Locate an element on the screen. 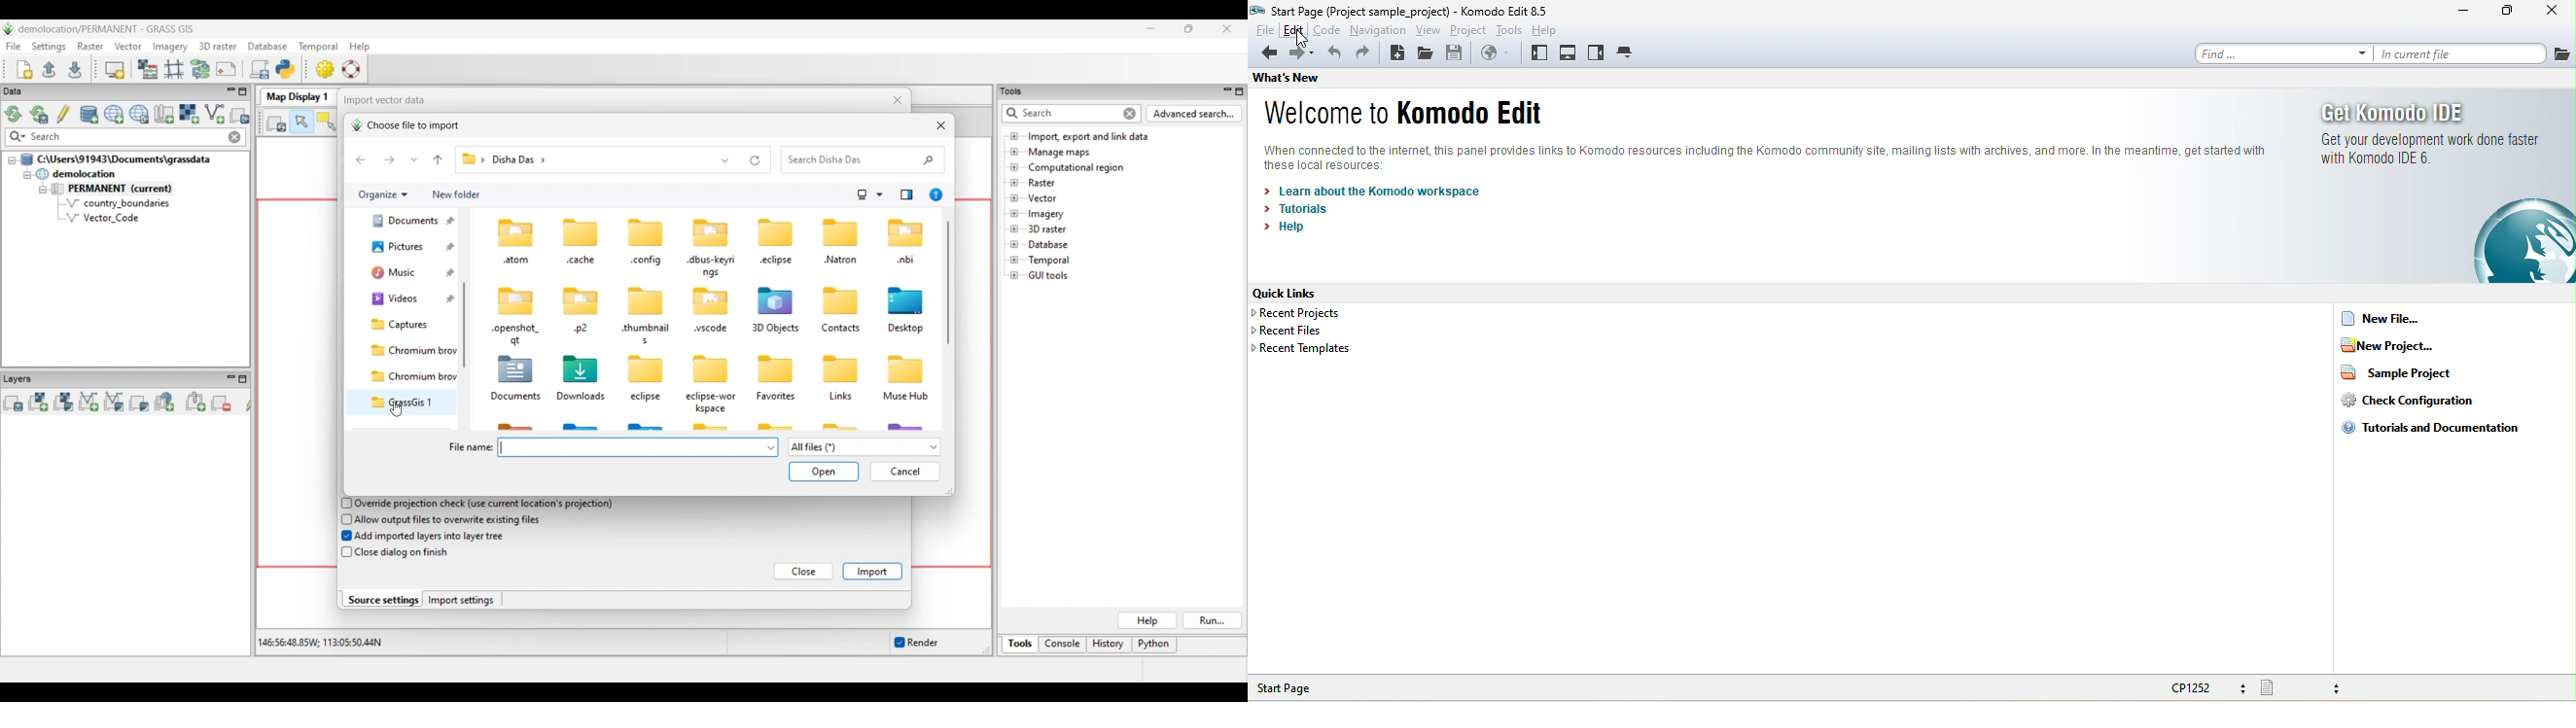 The height and width of the screenshot is (728, 2576). Organize current folder is located at coordinates (382, 195).